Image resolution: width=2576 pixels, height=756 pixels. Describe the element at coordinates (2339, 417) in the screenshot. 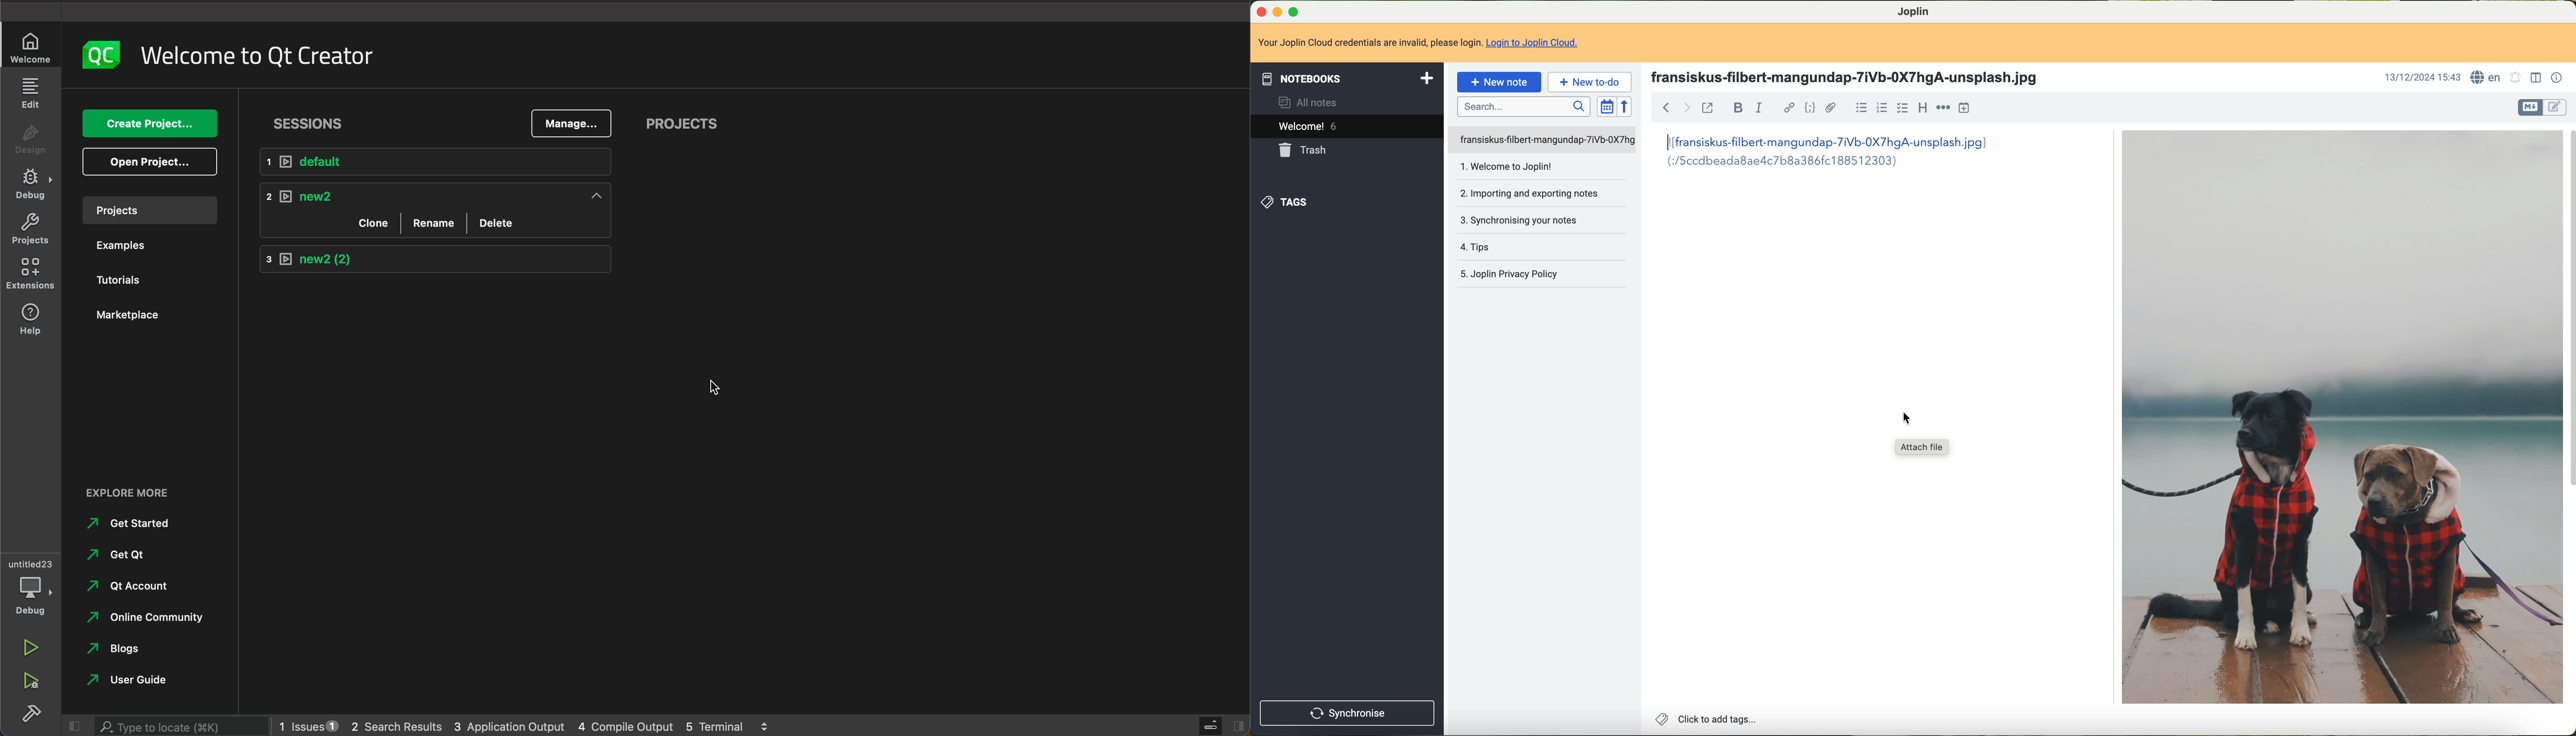

I see `image of dogs` at that location.